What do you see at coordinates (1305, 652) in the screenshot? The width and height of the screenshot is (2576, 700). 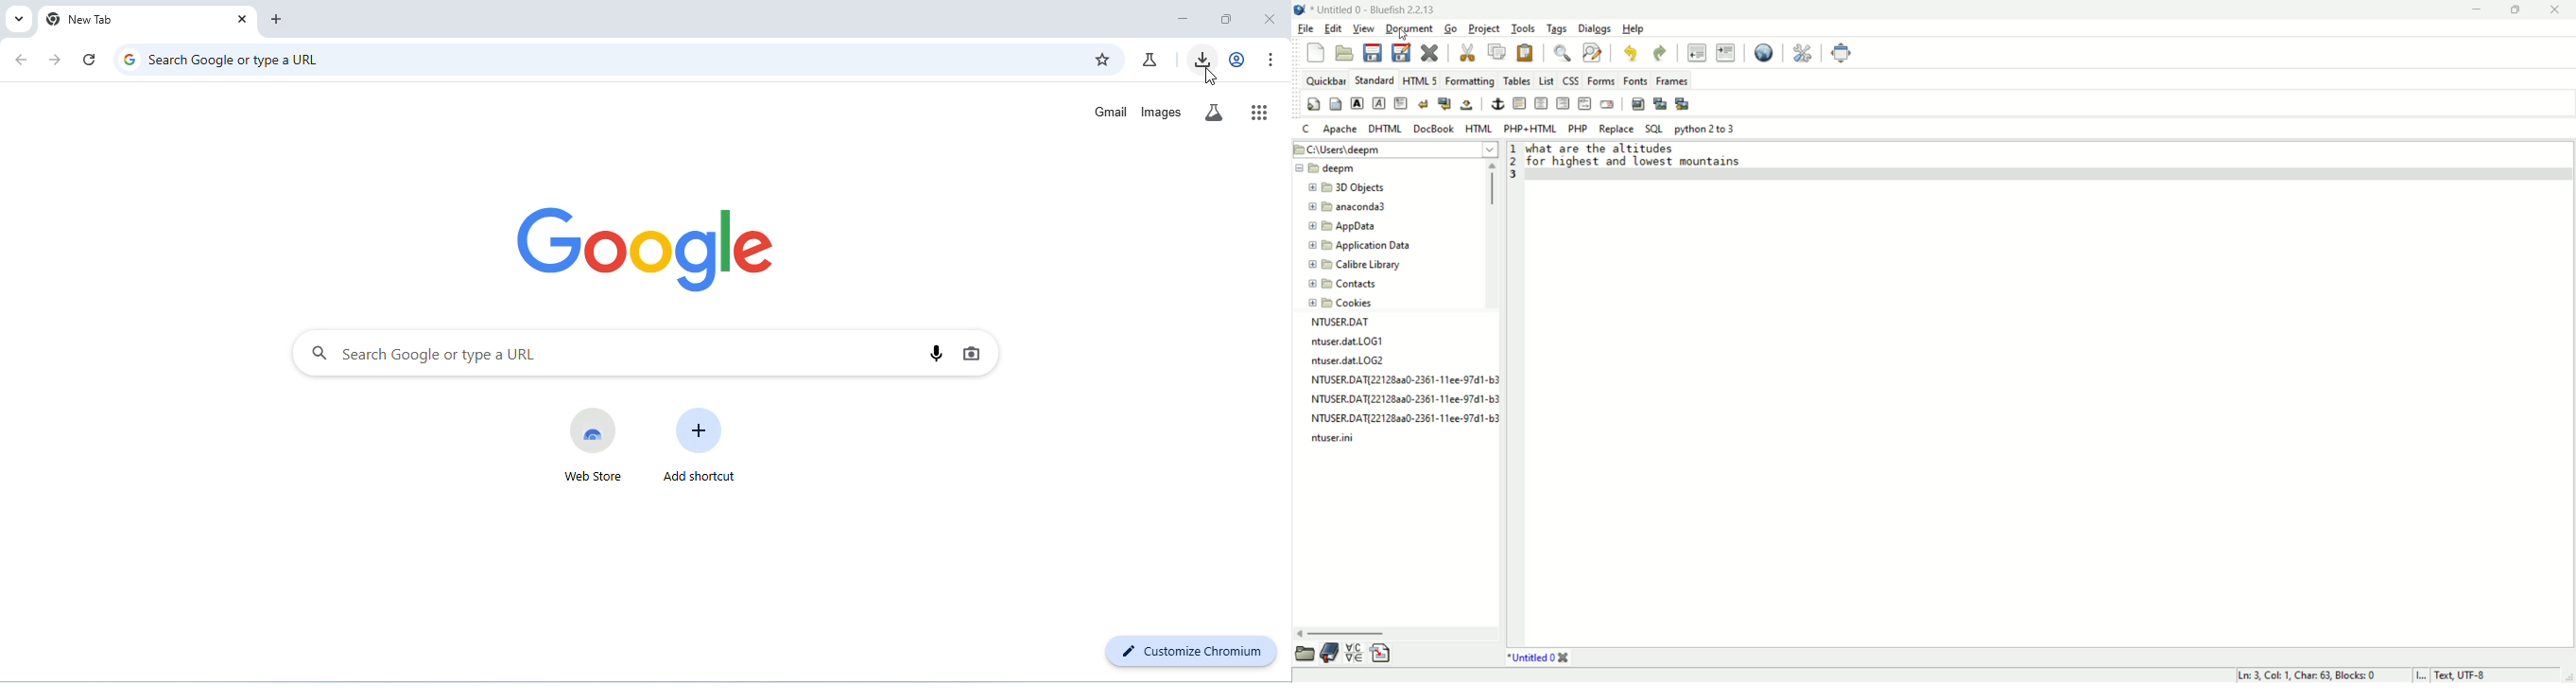 I see `open` at bounding box center [1305, 652].